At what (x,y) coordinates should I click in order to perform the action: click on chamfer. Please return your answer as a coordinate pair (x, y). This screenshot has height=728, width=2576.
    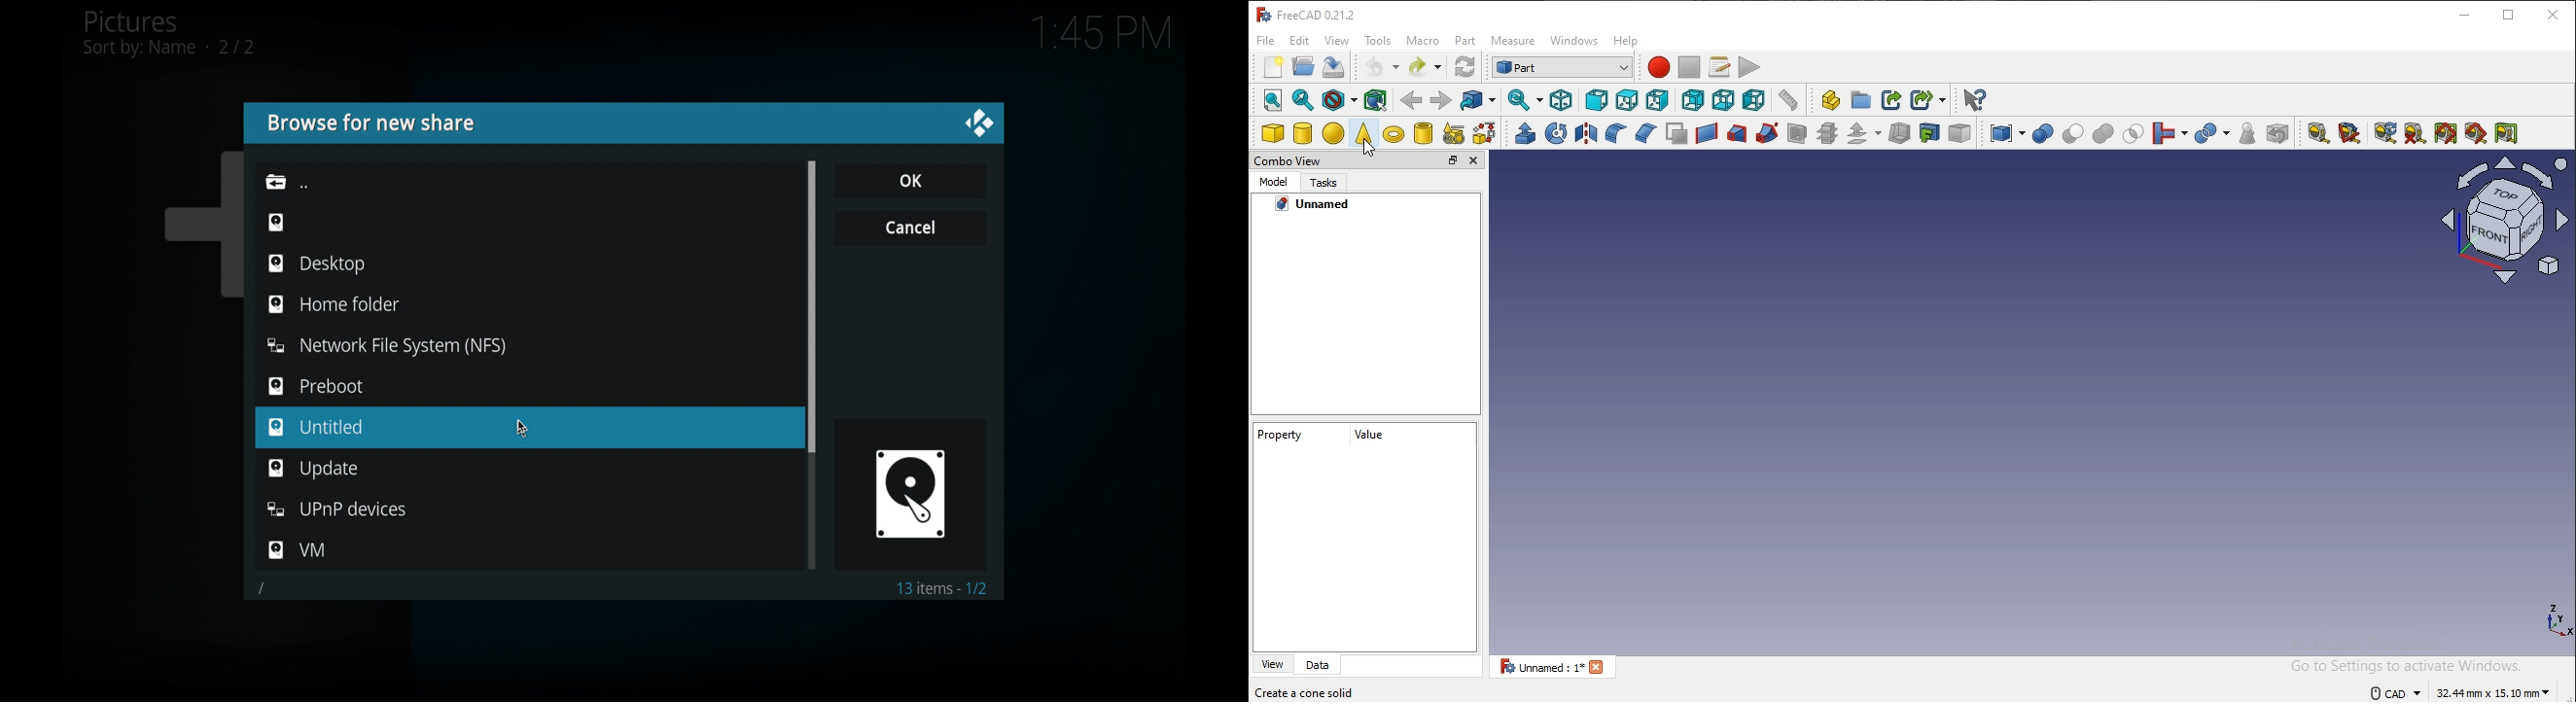
    Looking at the image, I should click on (1642, 133).